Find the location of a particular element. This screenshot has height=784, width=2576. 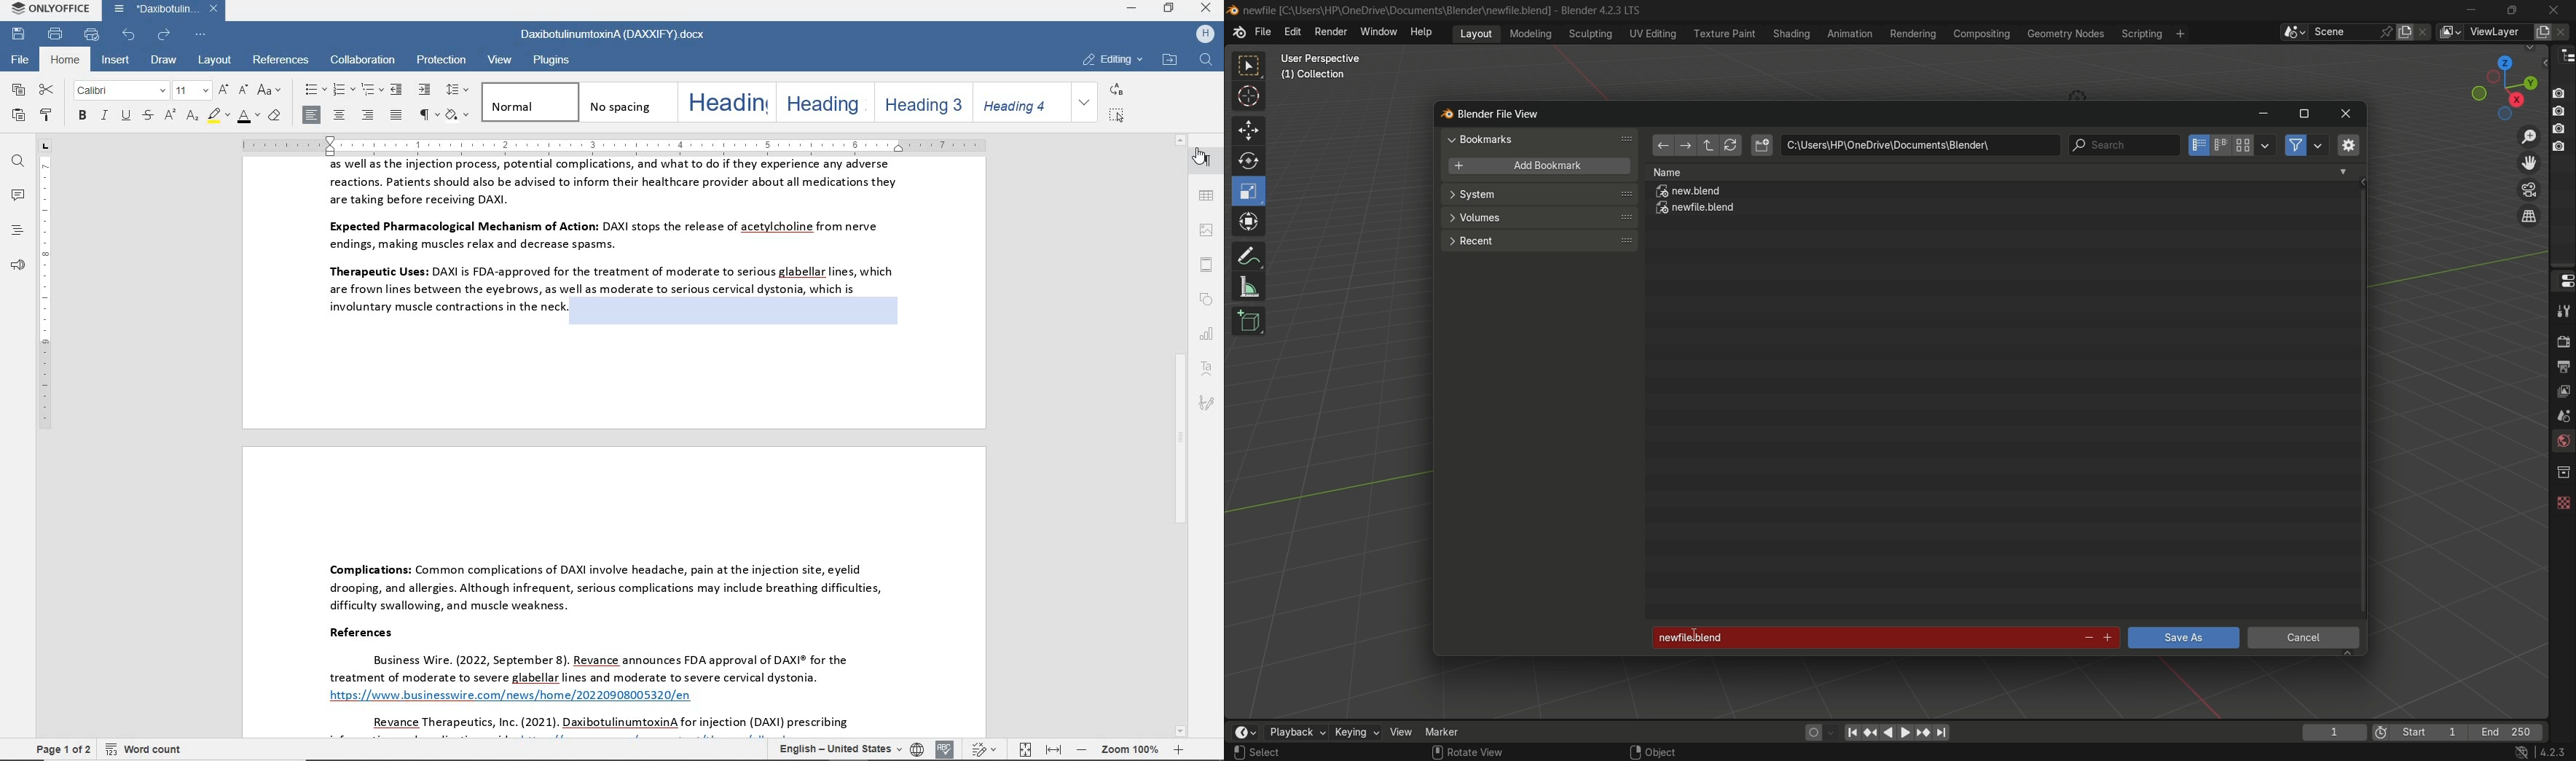

increase indent is located at coordinates (425, 90).